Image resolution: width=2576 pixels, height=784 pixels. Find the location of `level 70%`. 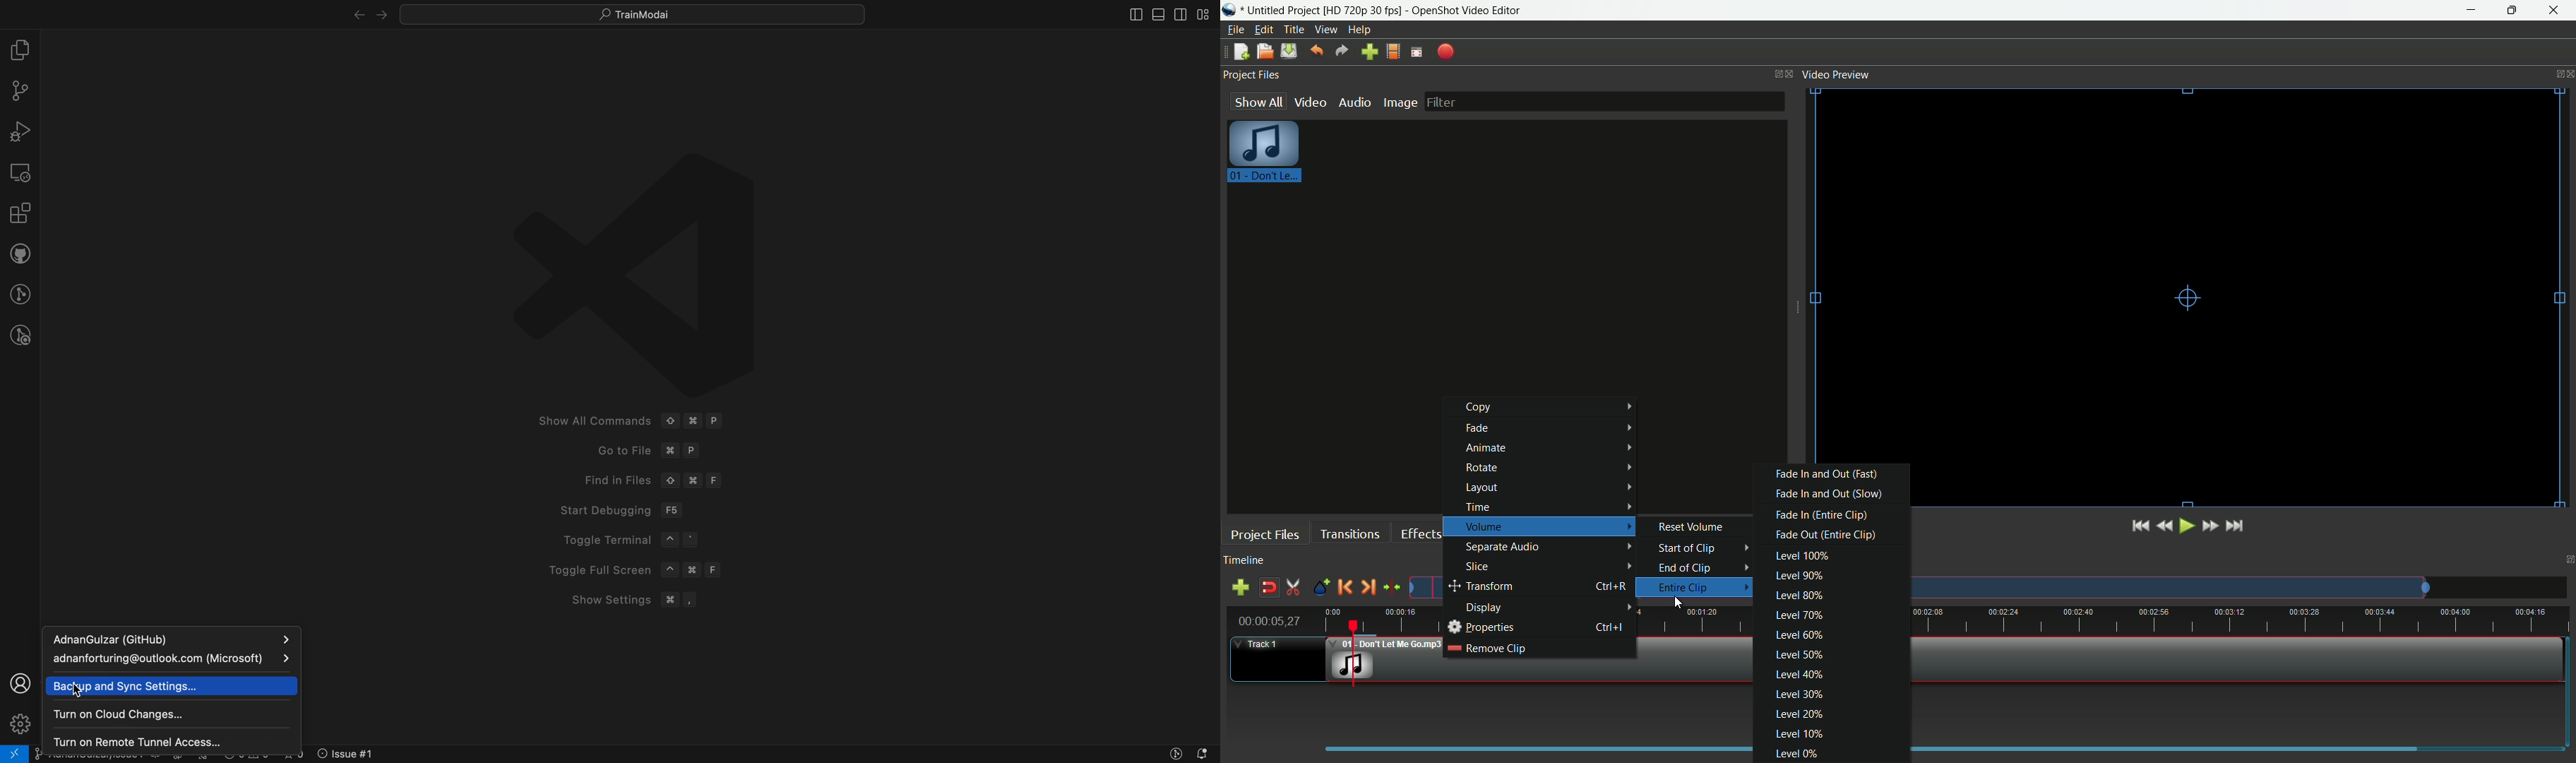

level 70% is located at coordinates (1798, 616).